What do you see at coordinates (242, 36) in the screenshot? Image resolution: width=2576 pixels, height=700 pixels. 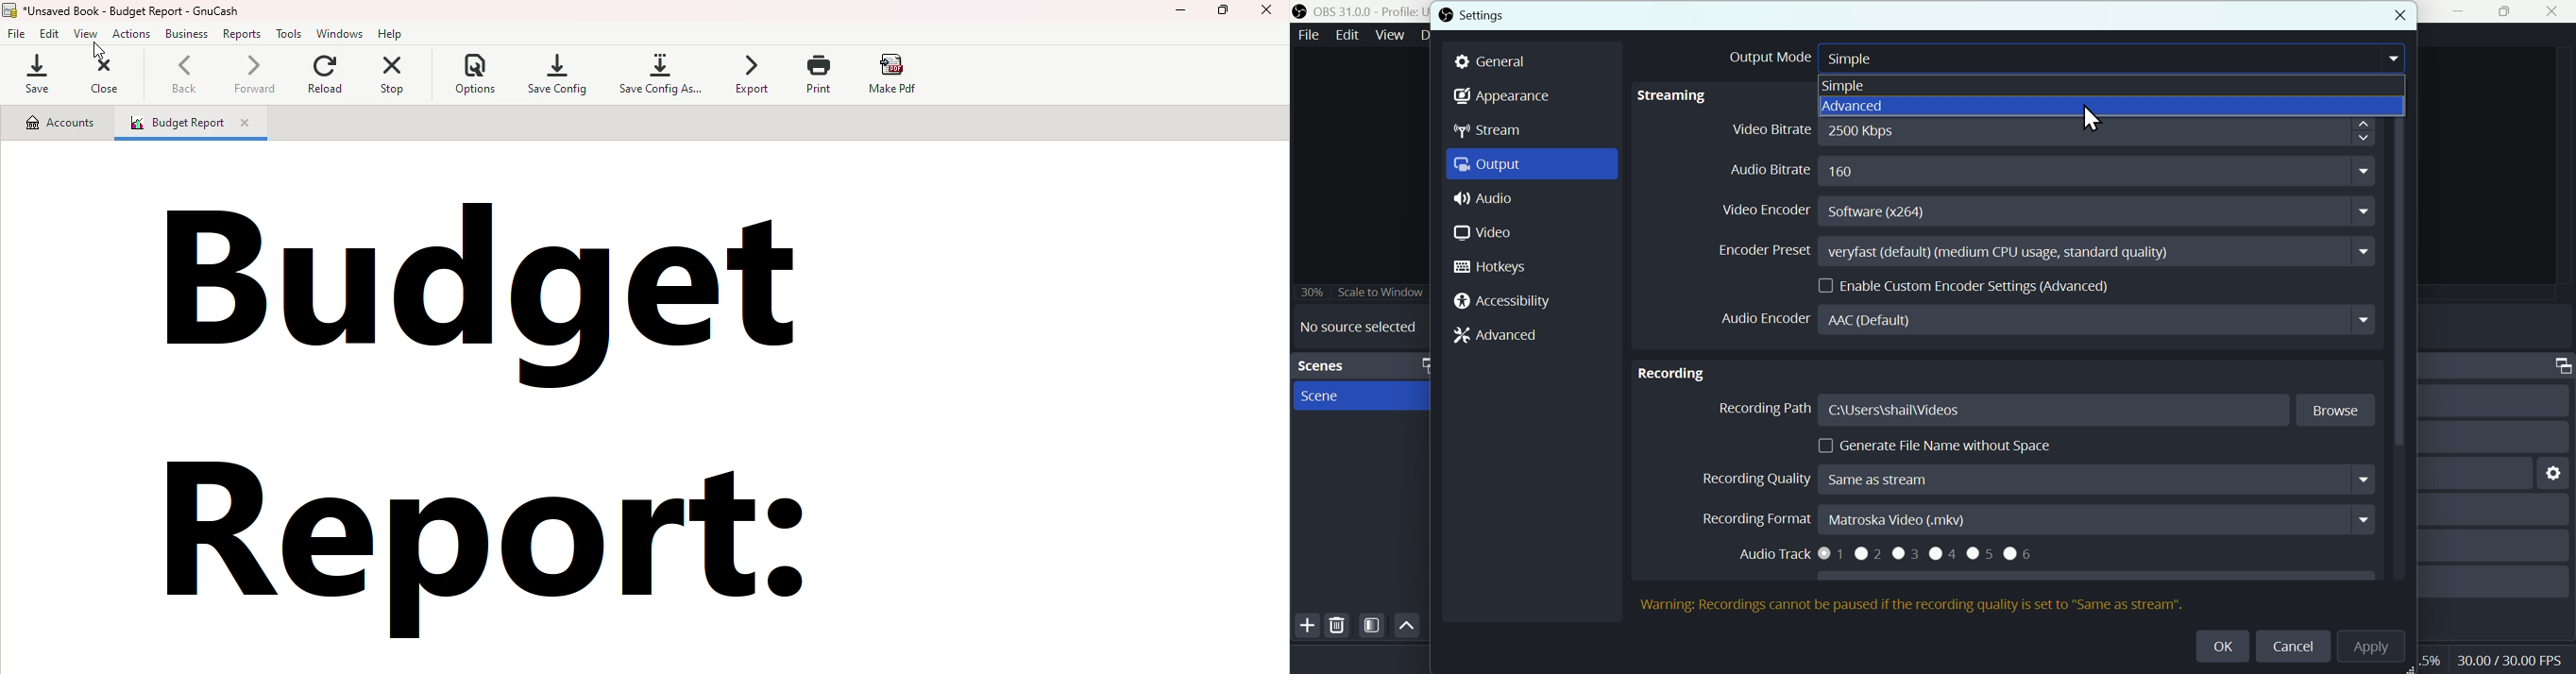 I see `Reports` at bounding box center [242, 36].